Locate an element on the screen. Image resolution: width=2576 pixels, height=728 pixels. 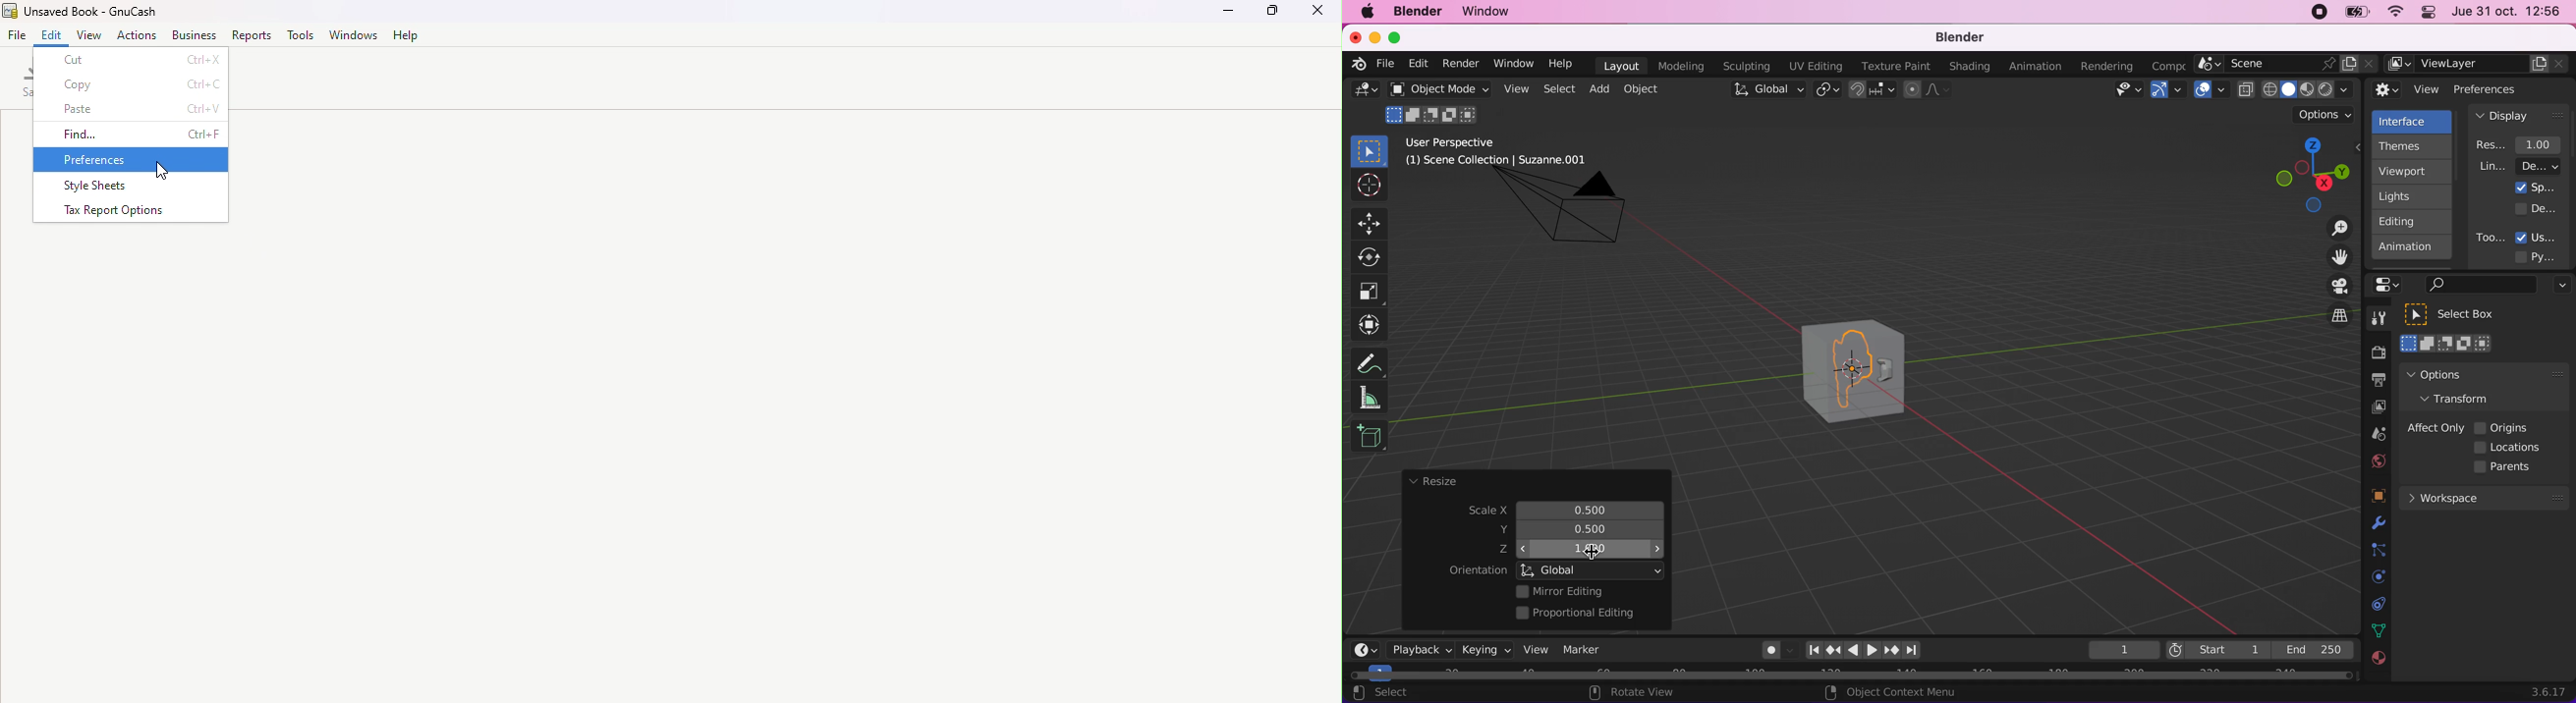
transform pivot point is located at coordinates (1829, 91).